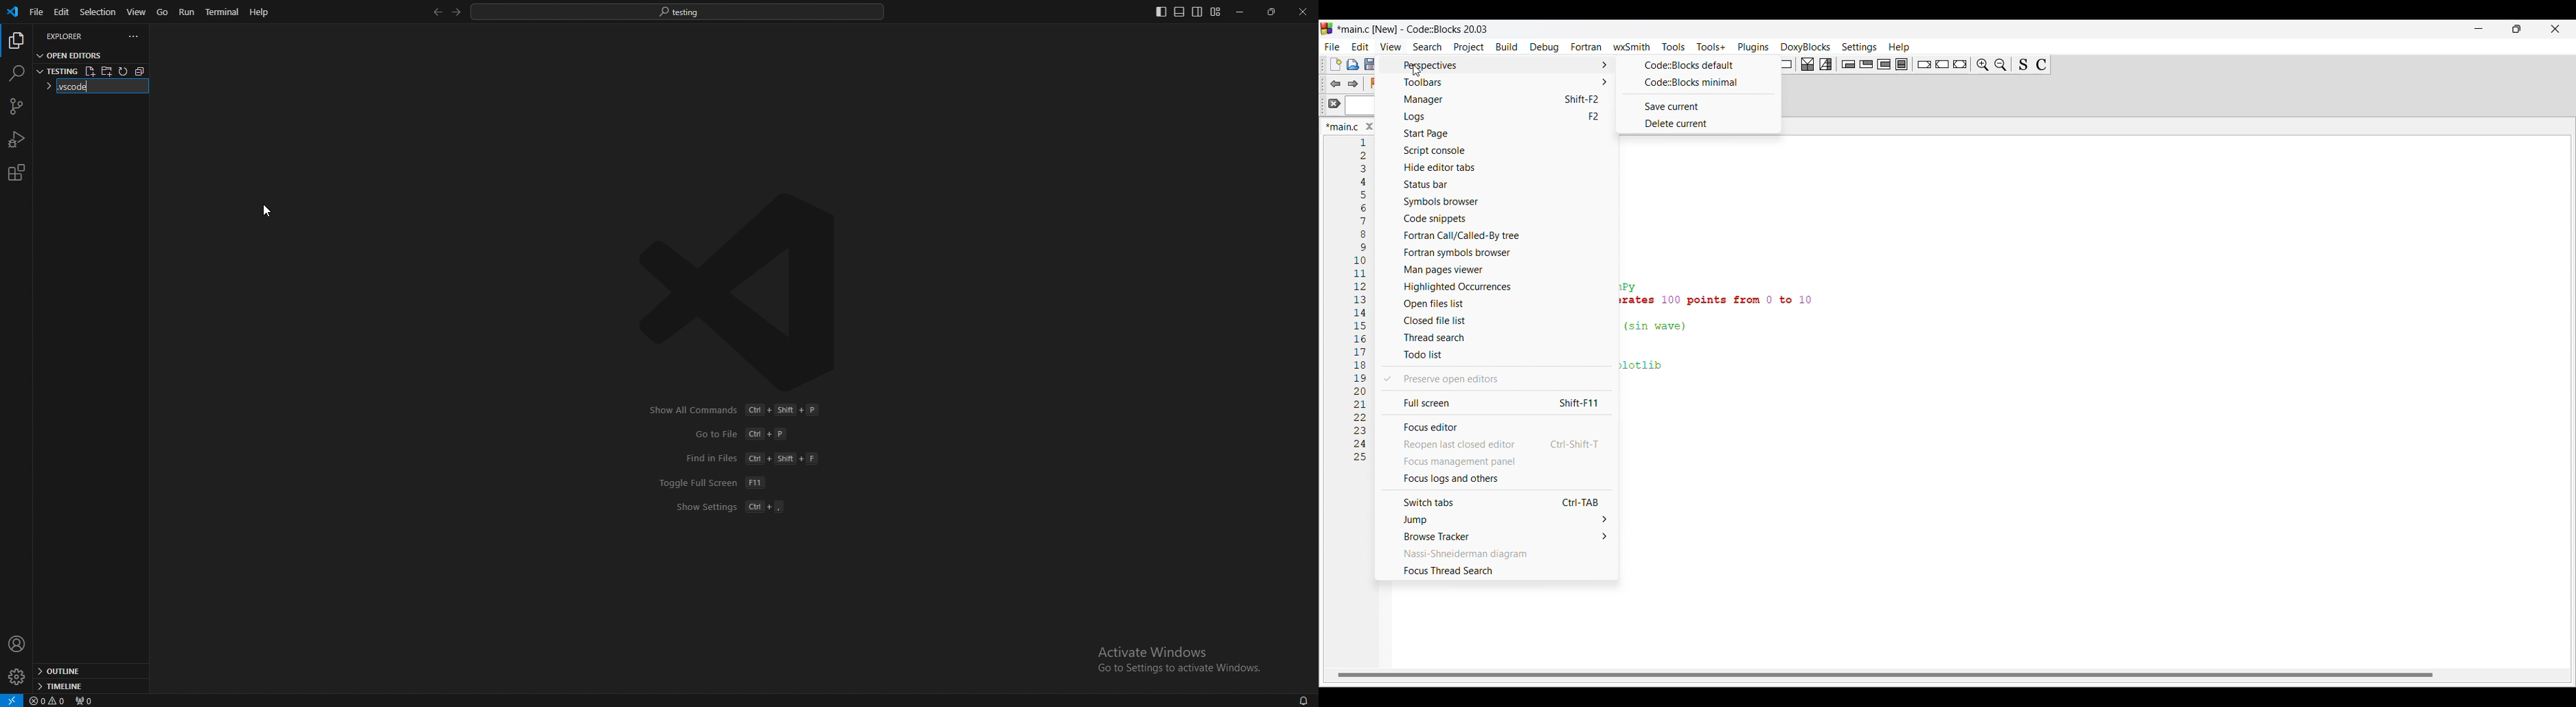 Image resolution: width=2576 pixels, height=728 pixels. I want to click on Save, so click(1370, 63).